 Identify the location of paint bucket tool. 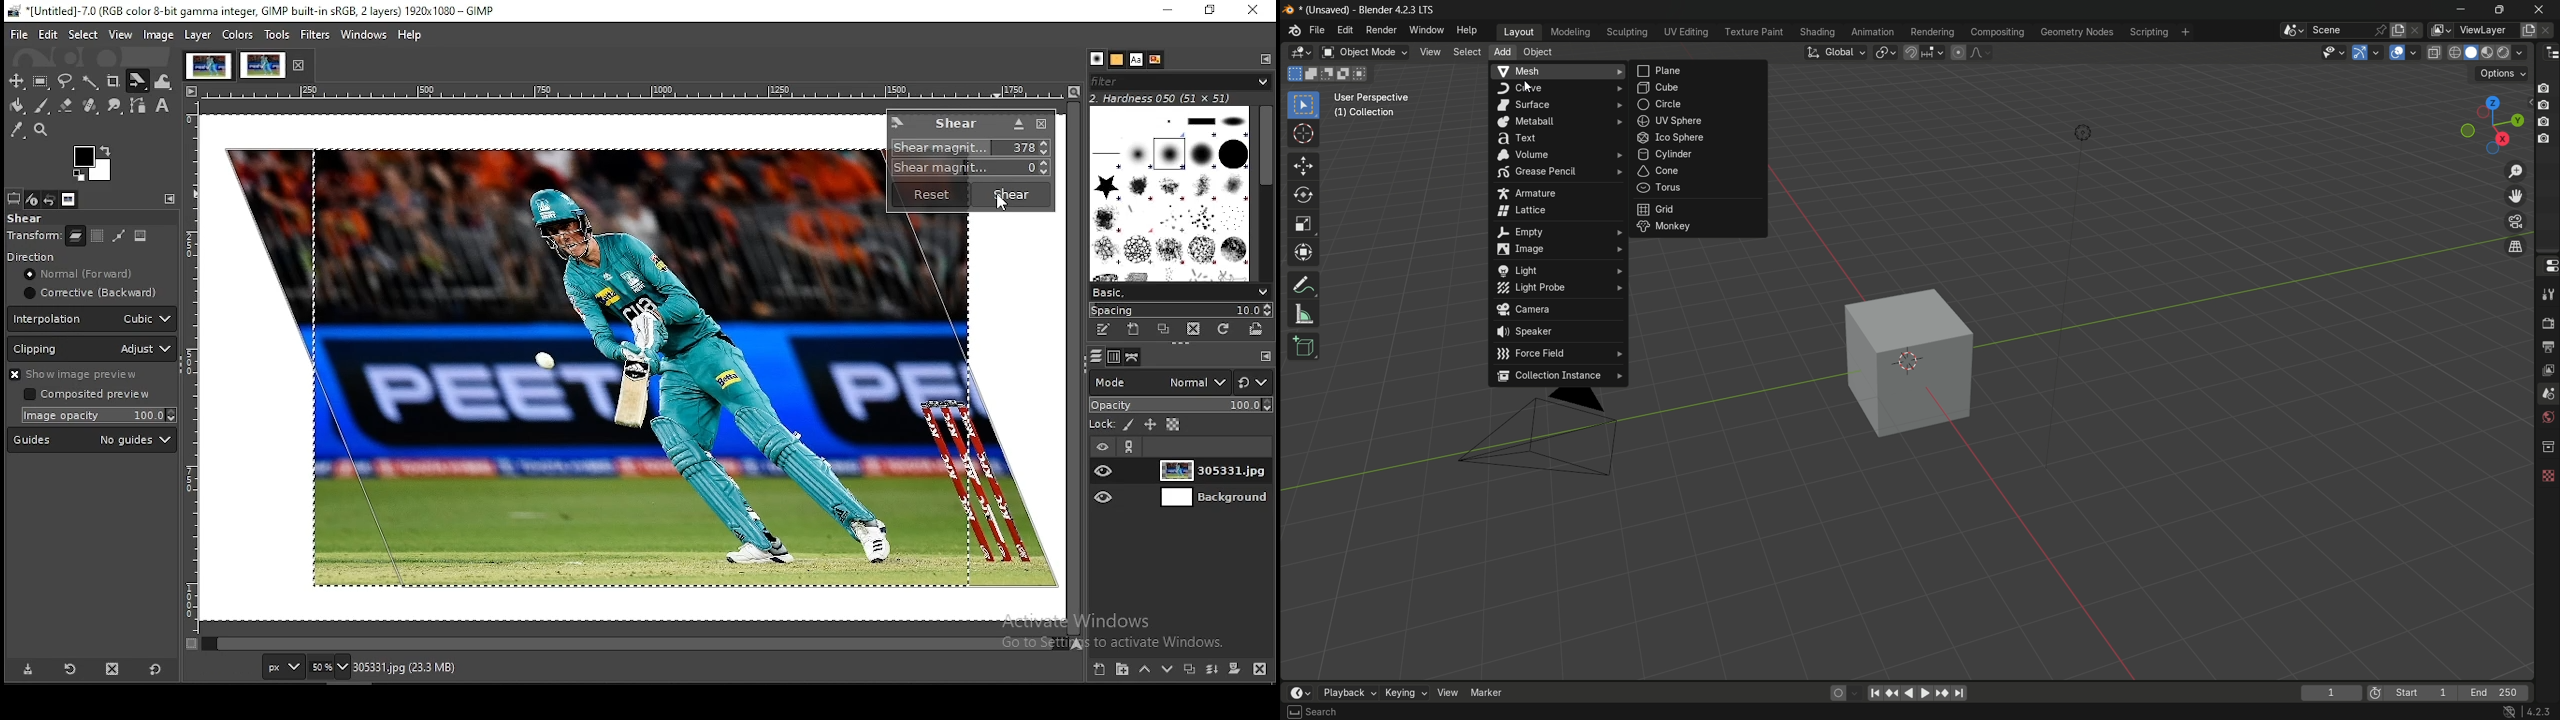
(19, 107).